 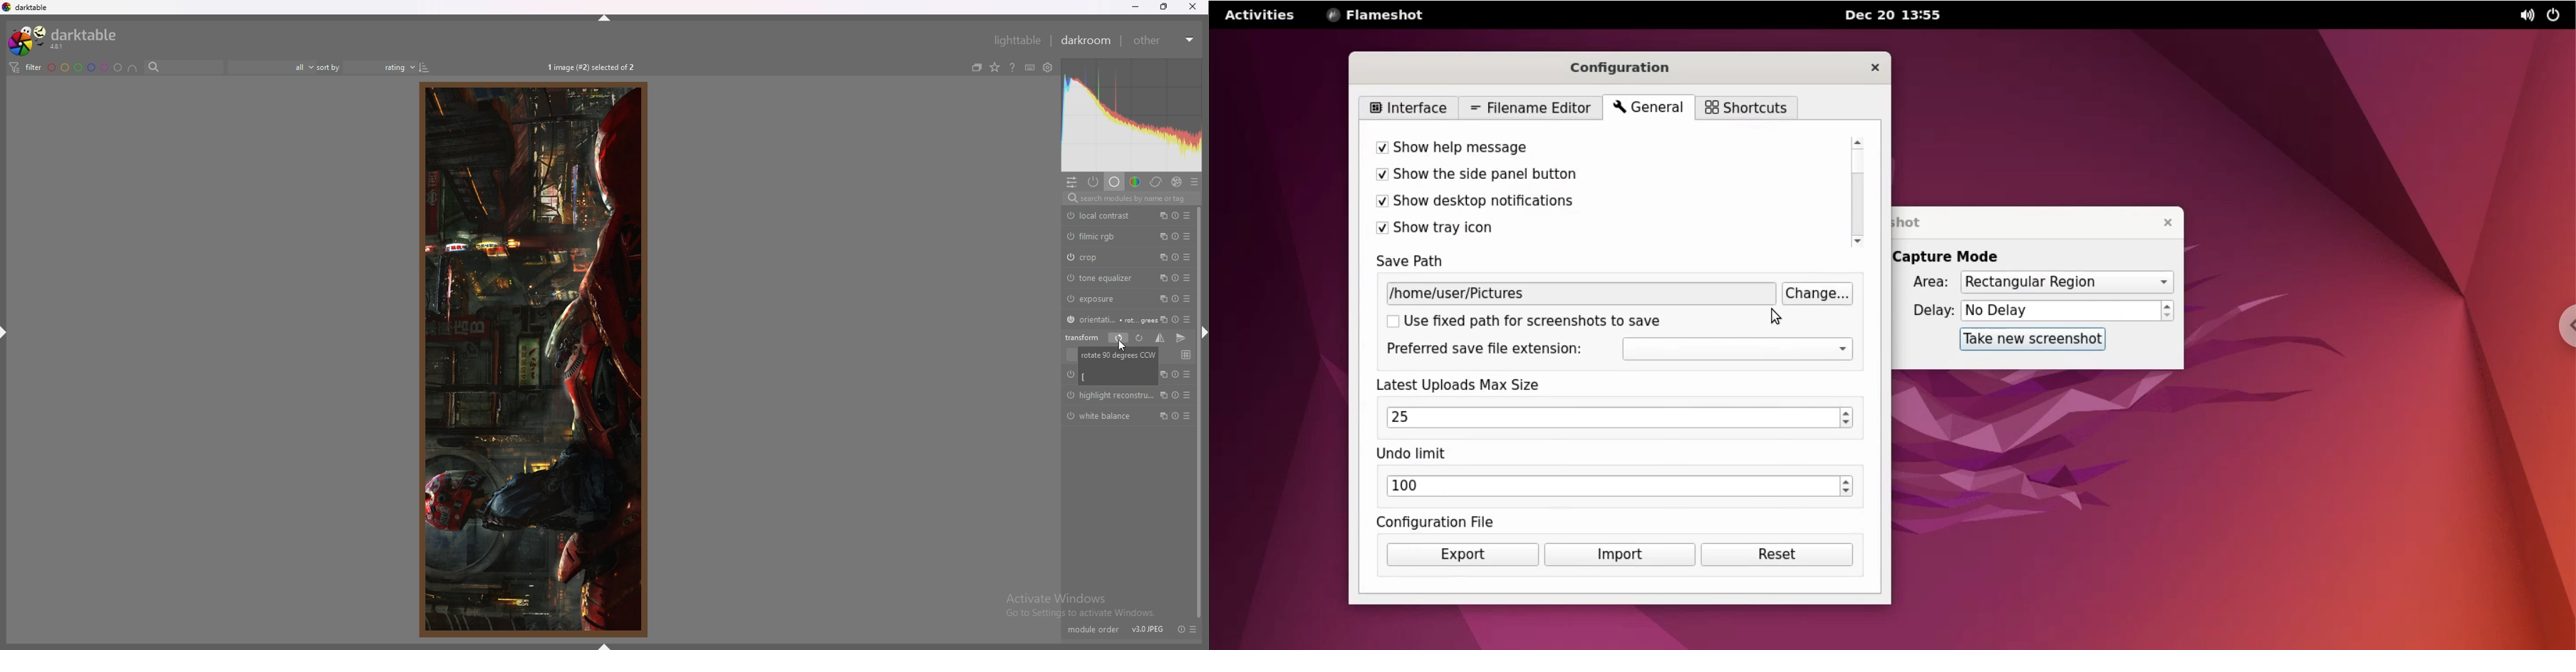 I want to click on hide, so click(x=604, y=646).